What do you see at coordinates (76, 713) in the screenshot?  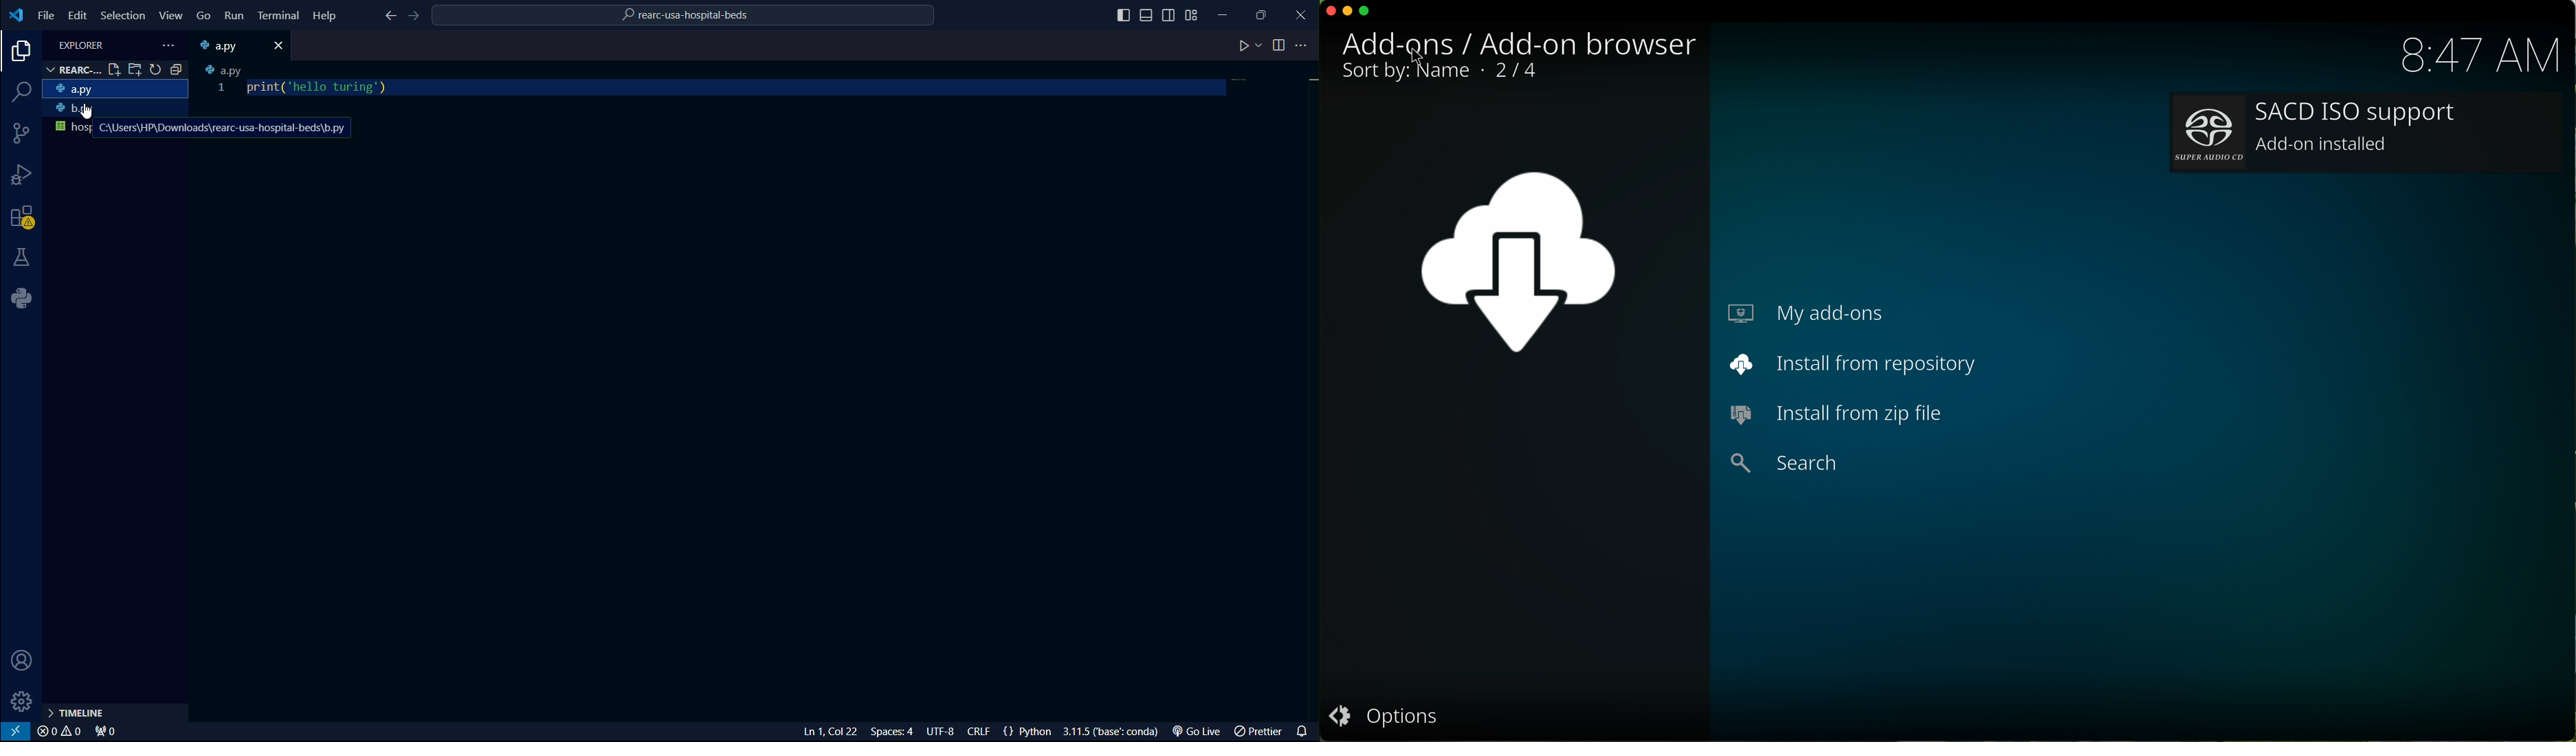 I see `timeline` at bounding box center [76, 713].